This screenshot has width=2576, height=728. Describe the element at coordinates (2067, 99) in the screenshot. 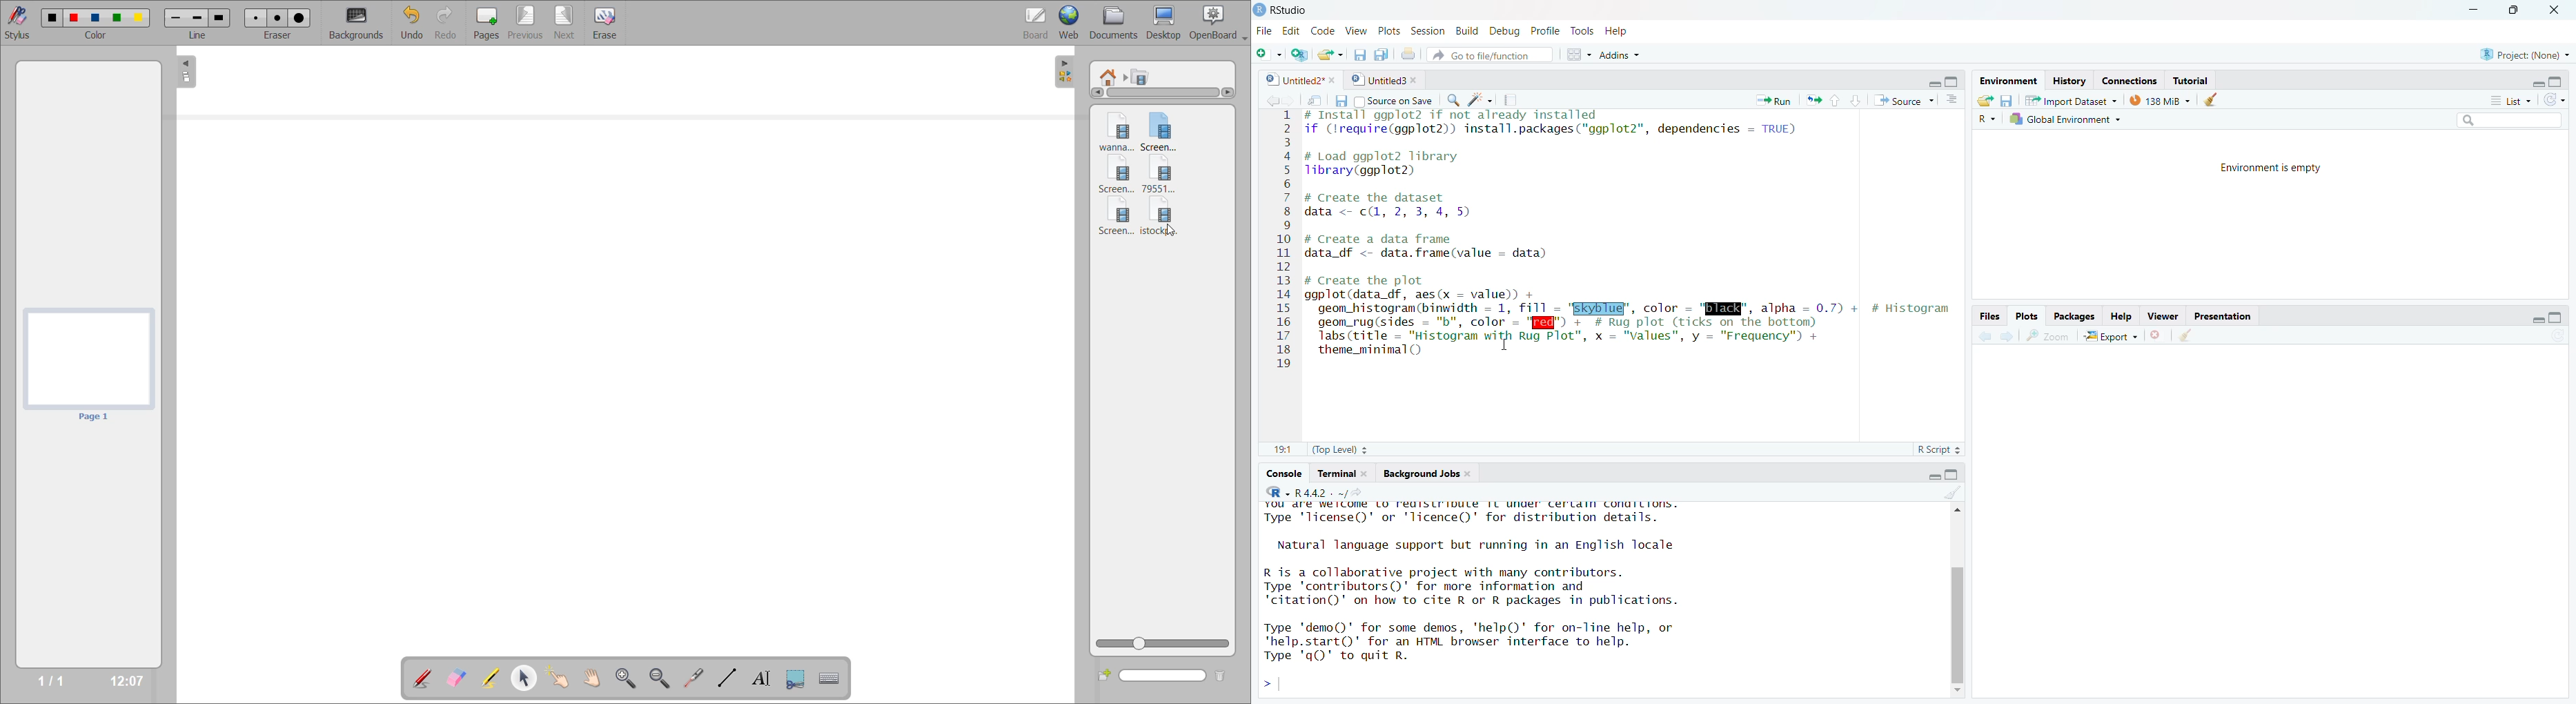

I see `57% 1mnort Dataset ~` at that location.